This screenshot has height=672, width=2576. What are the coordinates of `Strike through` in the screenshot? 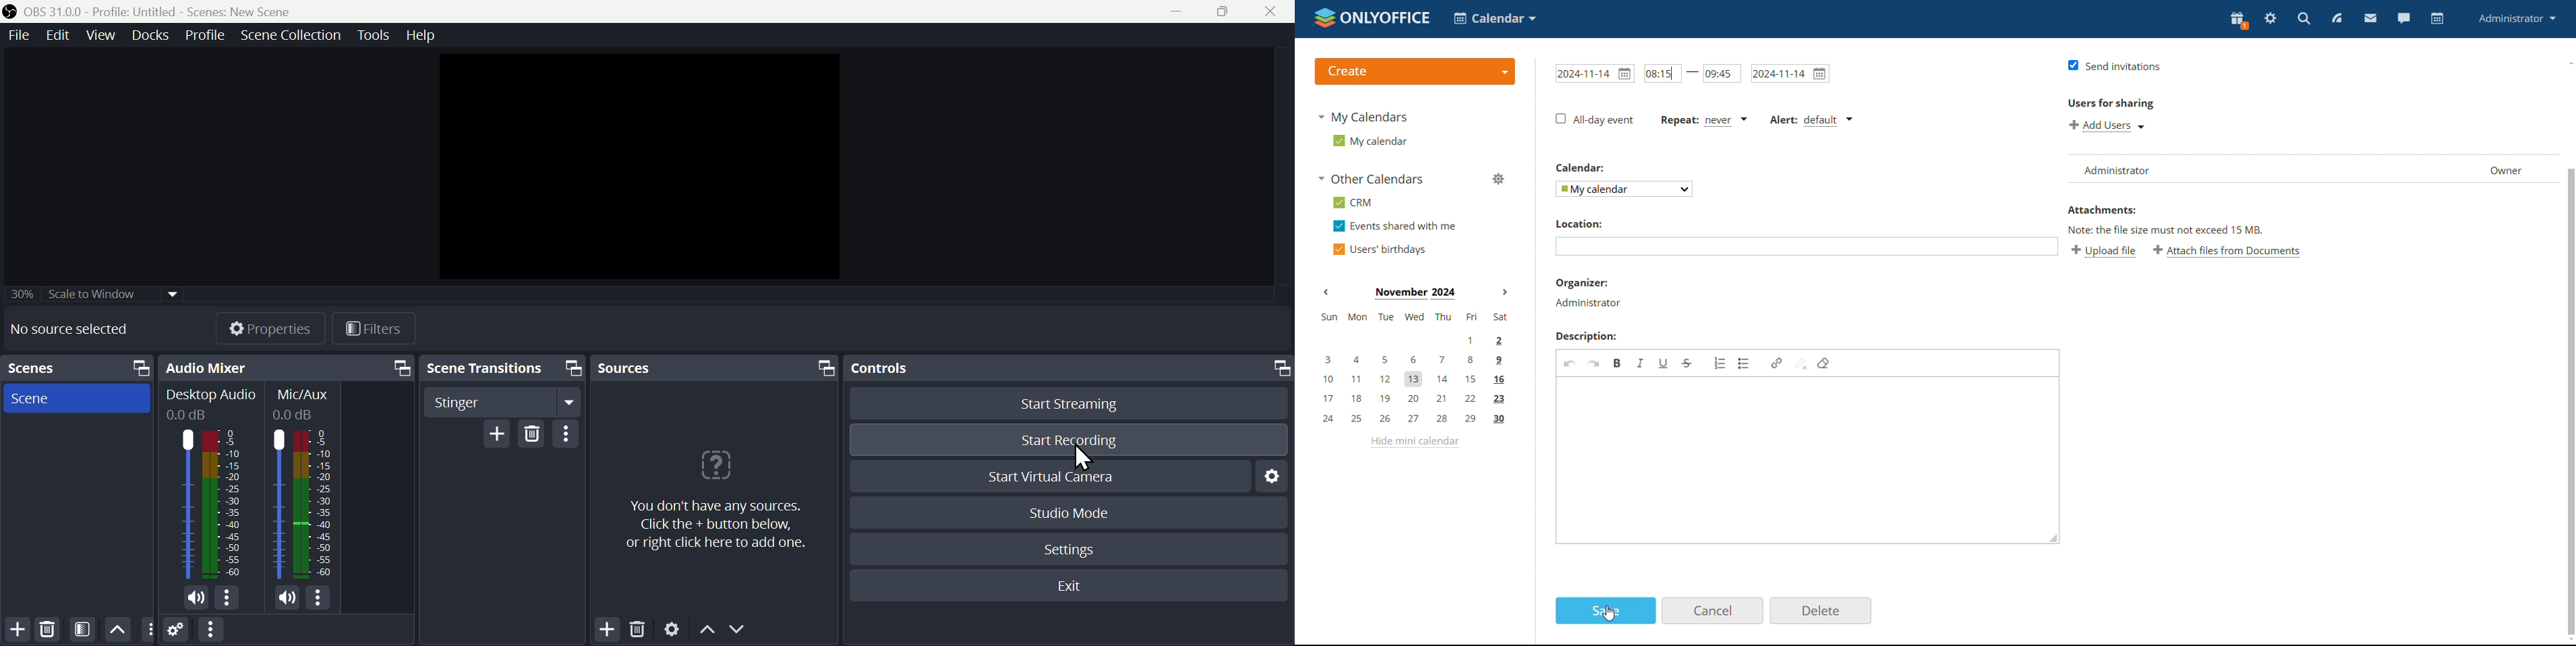 It's located at (1688, 363).